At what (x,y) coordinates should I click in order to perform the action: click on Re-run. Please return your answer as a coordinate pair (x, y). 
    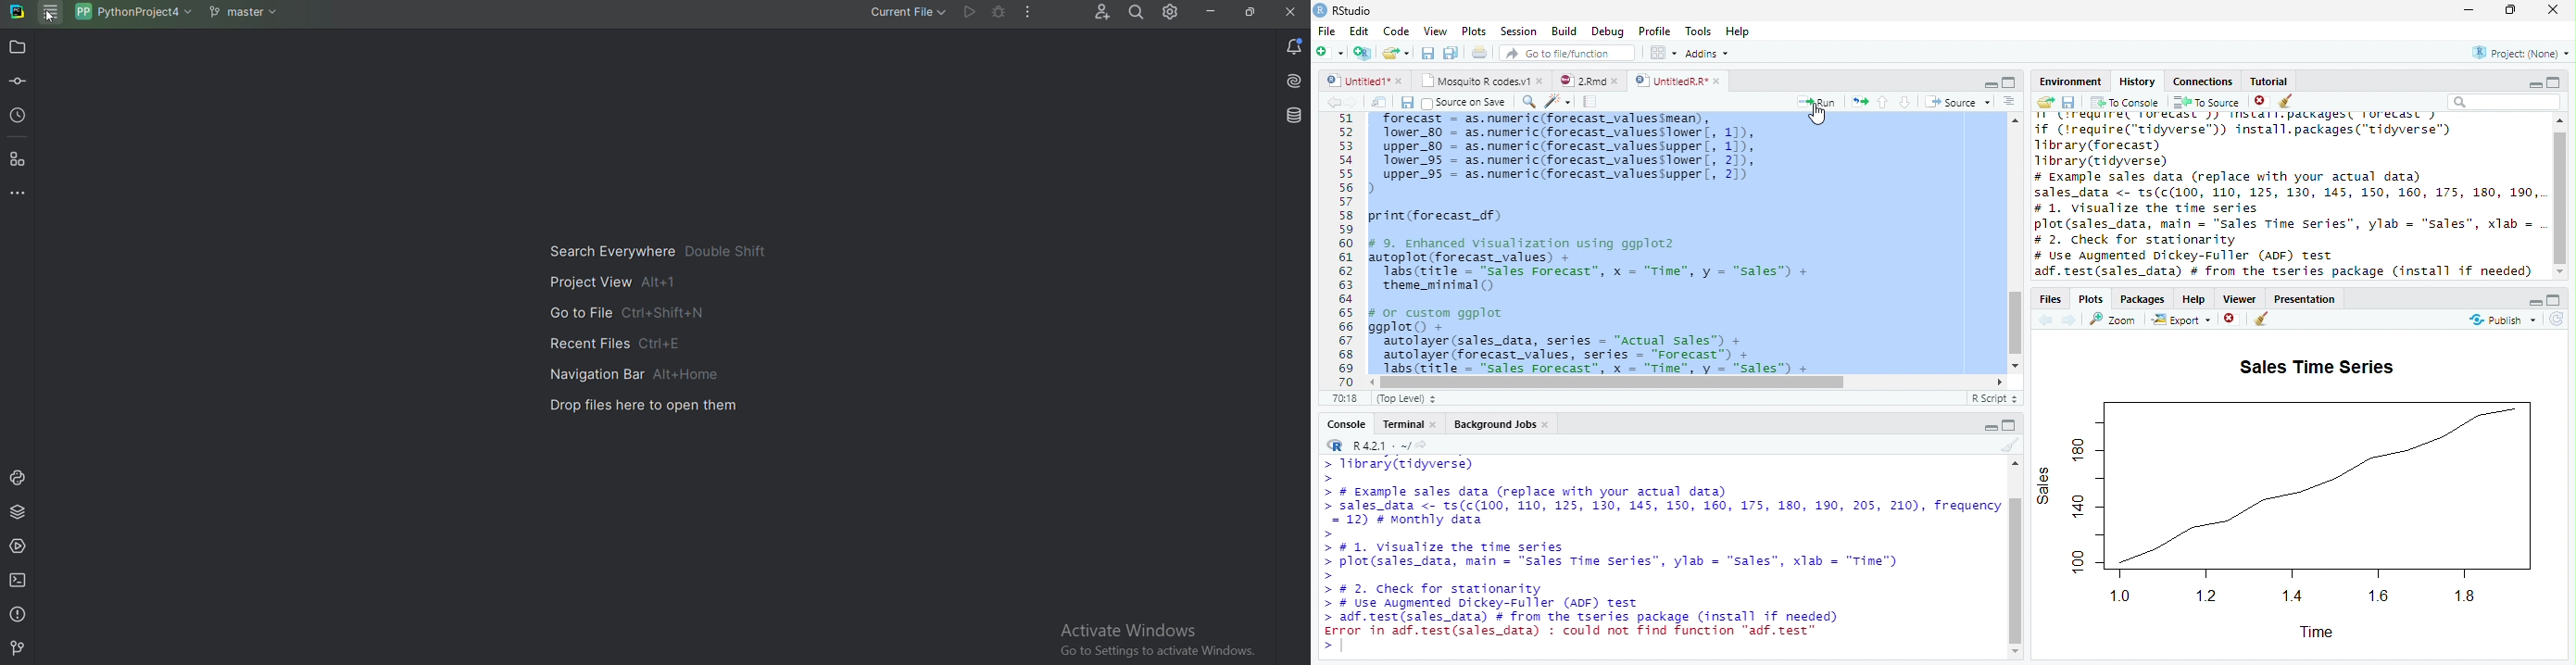
    Looking at the image, I should click on (1858, 102).